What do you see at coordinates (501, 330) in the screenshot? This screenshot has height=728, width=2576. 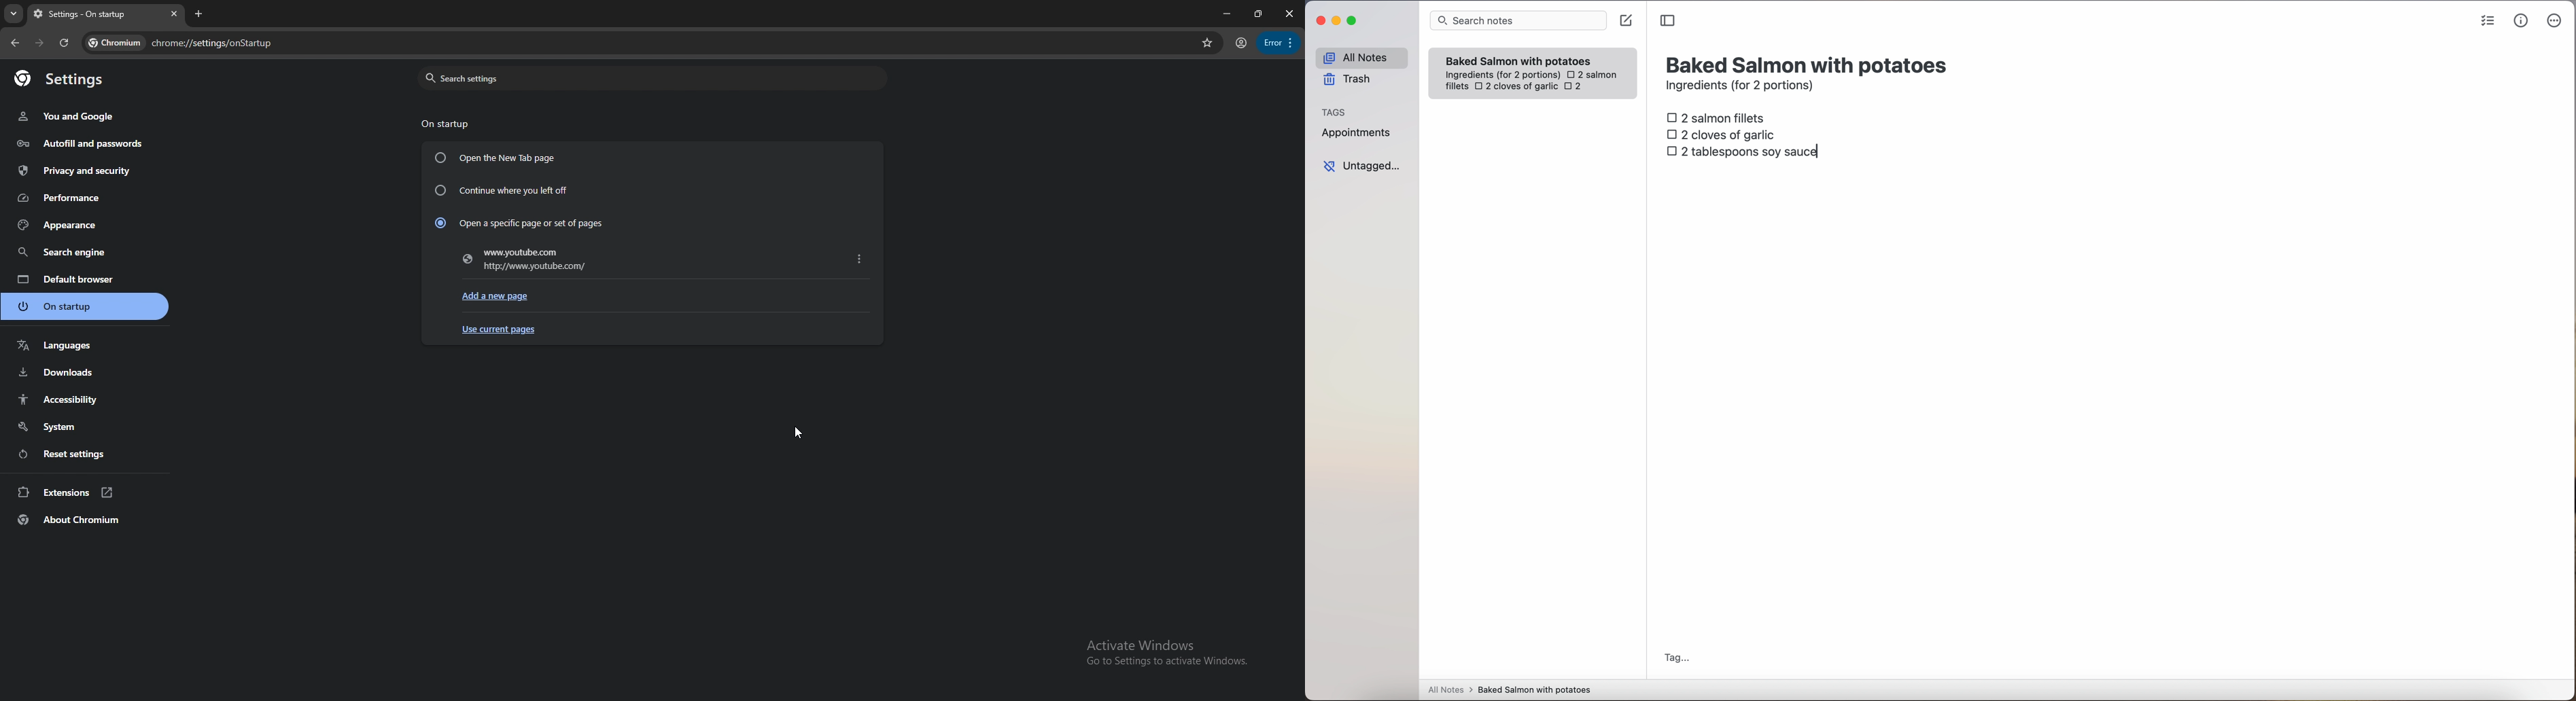 I see `use current pages` at bounding box center [501, 330].